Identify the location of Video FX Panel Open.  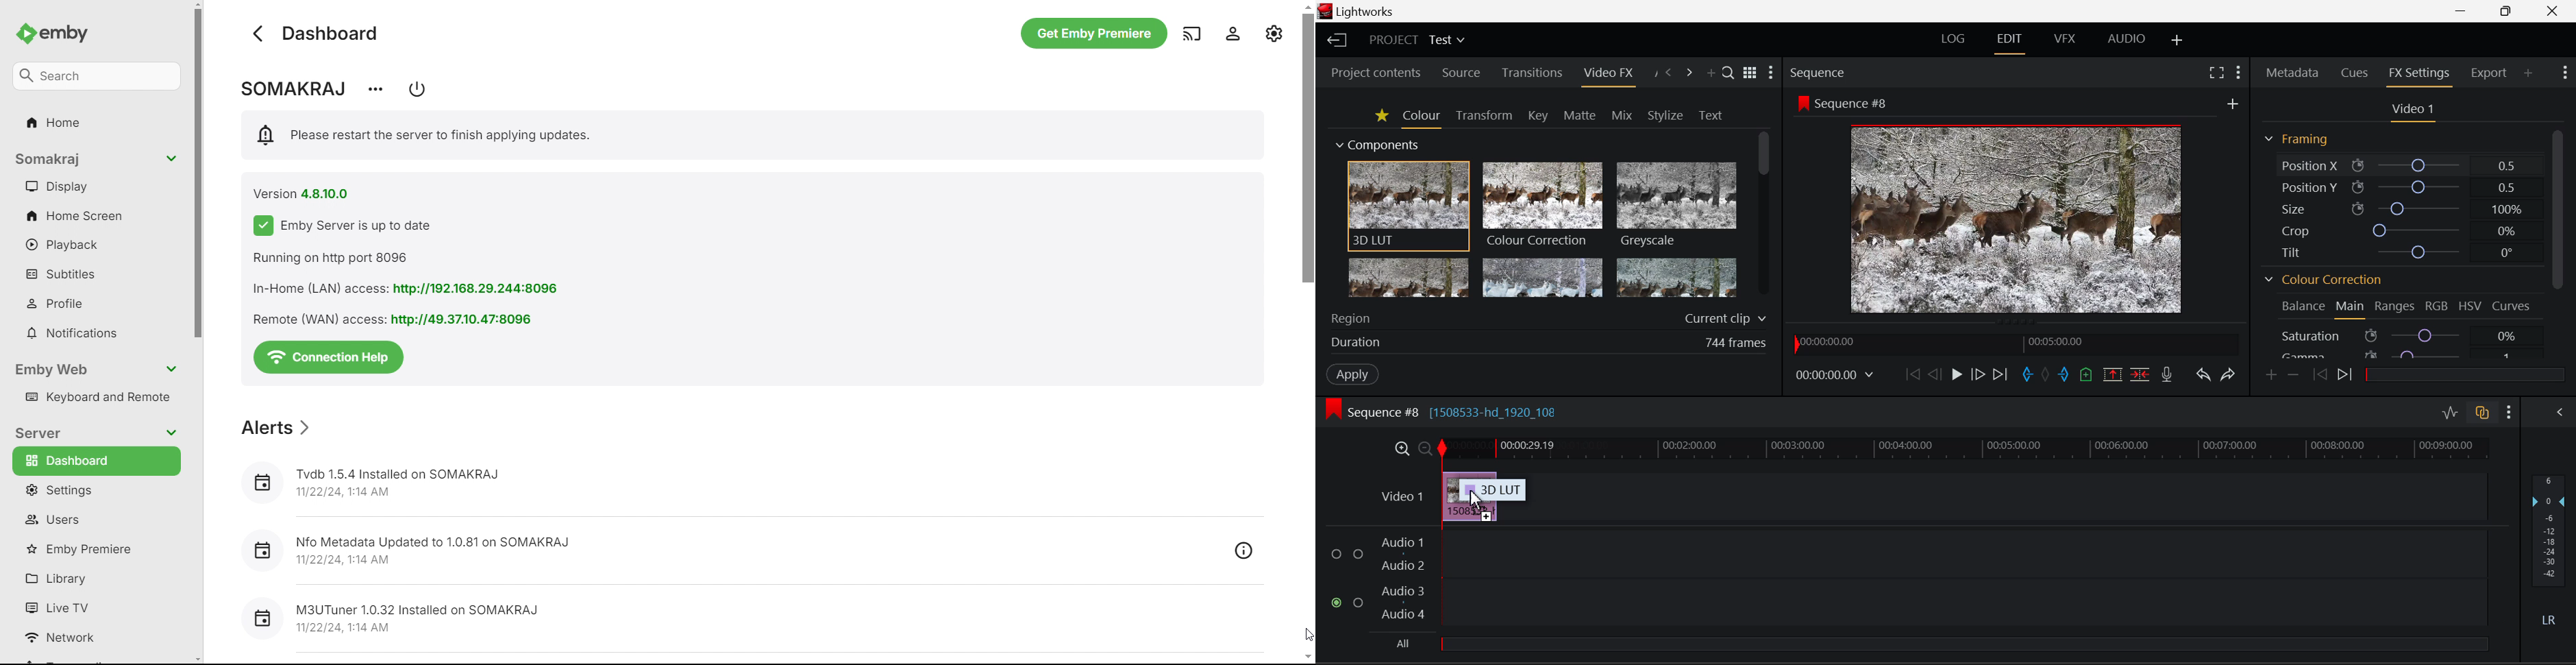
(1610, 76).